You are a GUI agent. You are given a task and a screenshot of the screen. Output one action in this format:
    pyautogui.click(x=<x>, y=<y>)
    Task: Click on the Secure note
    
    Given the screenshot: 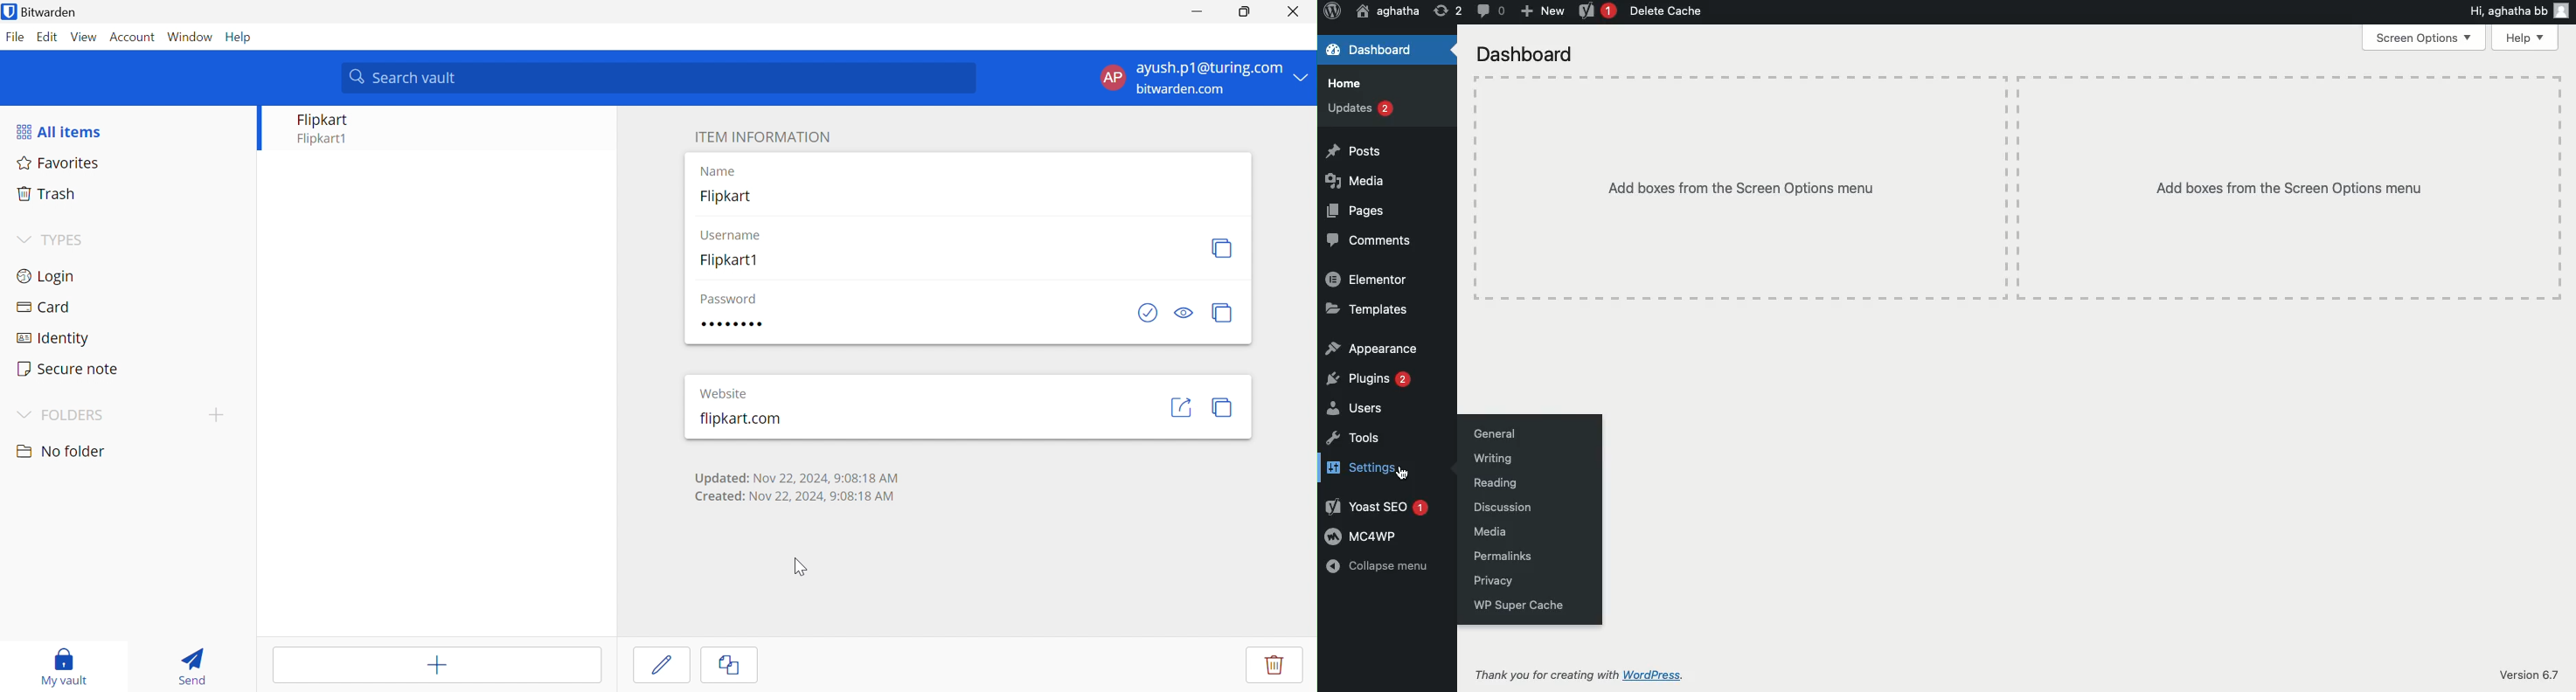 What is the action you would take?
    pyautogui.click(x=69, y=371)
    